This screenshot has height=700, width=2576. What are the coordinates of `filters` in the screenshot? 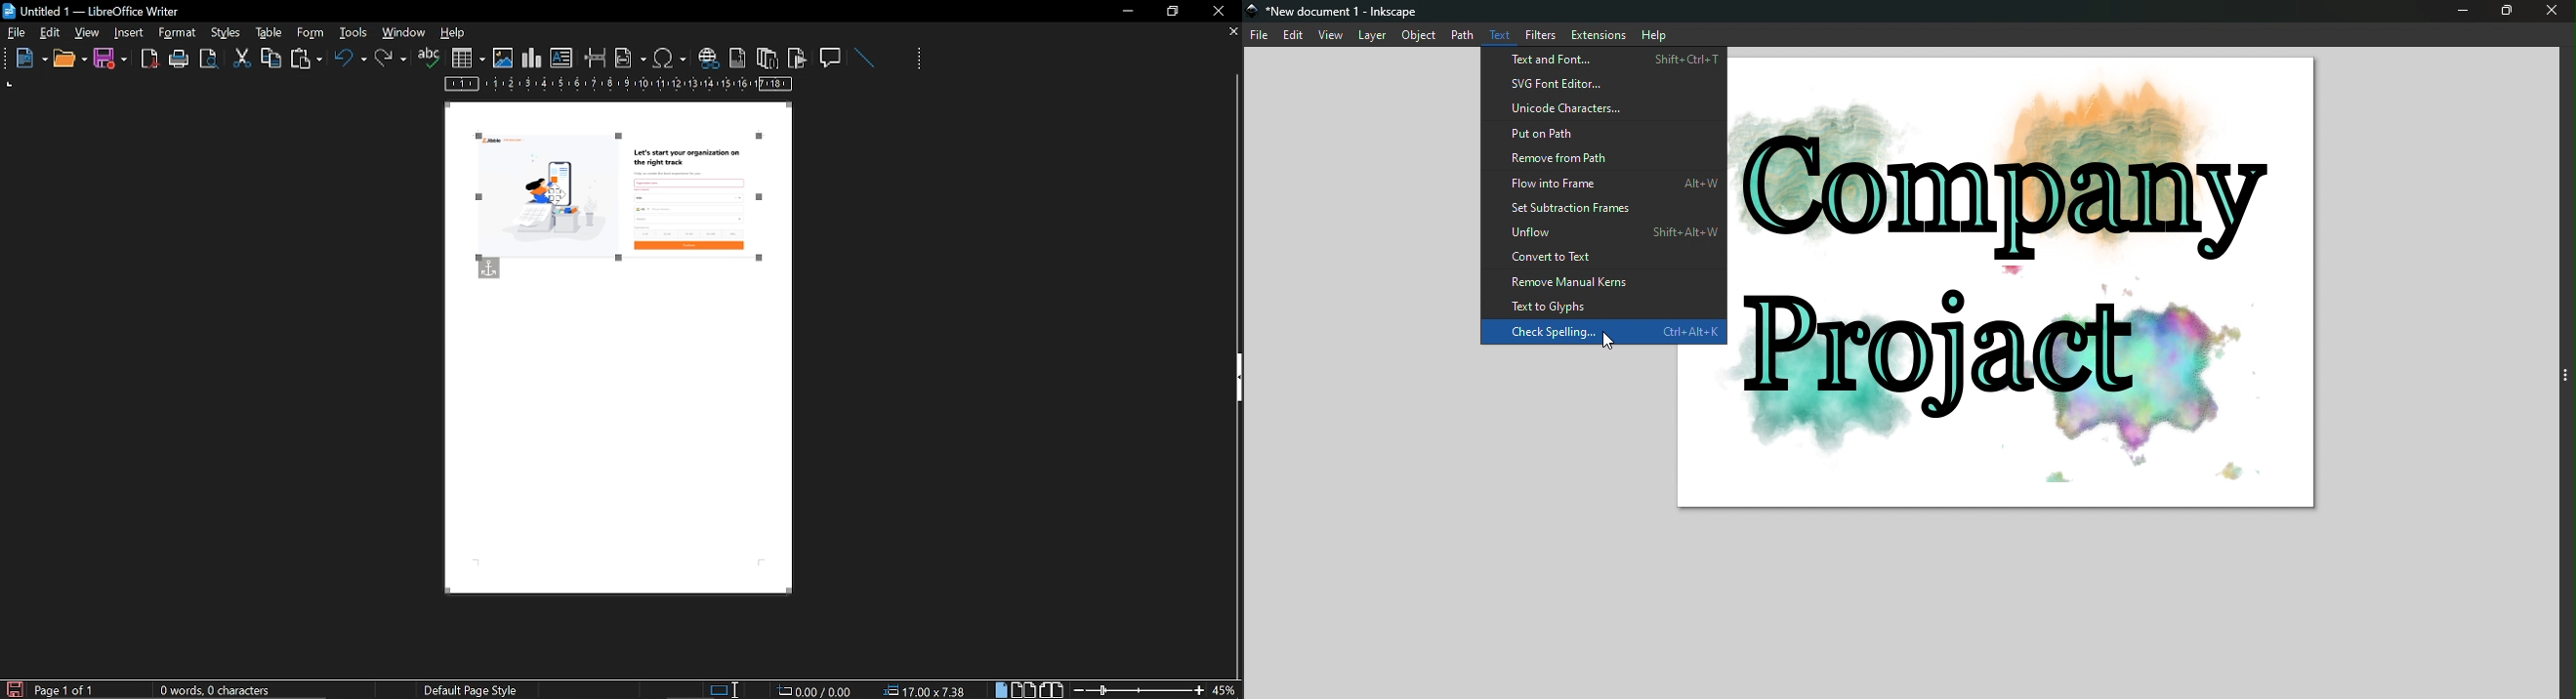 It's located at (1541, 35).